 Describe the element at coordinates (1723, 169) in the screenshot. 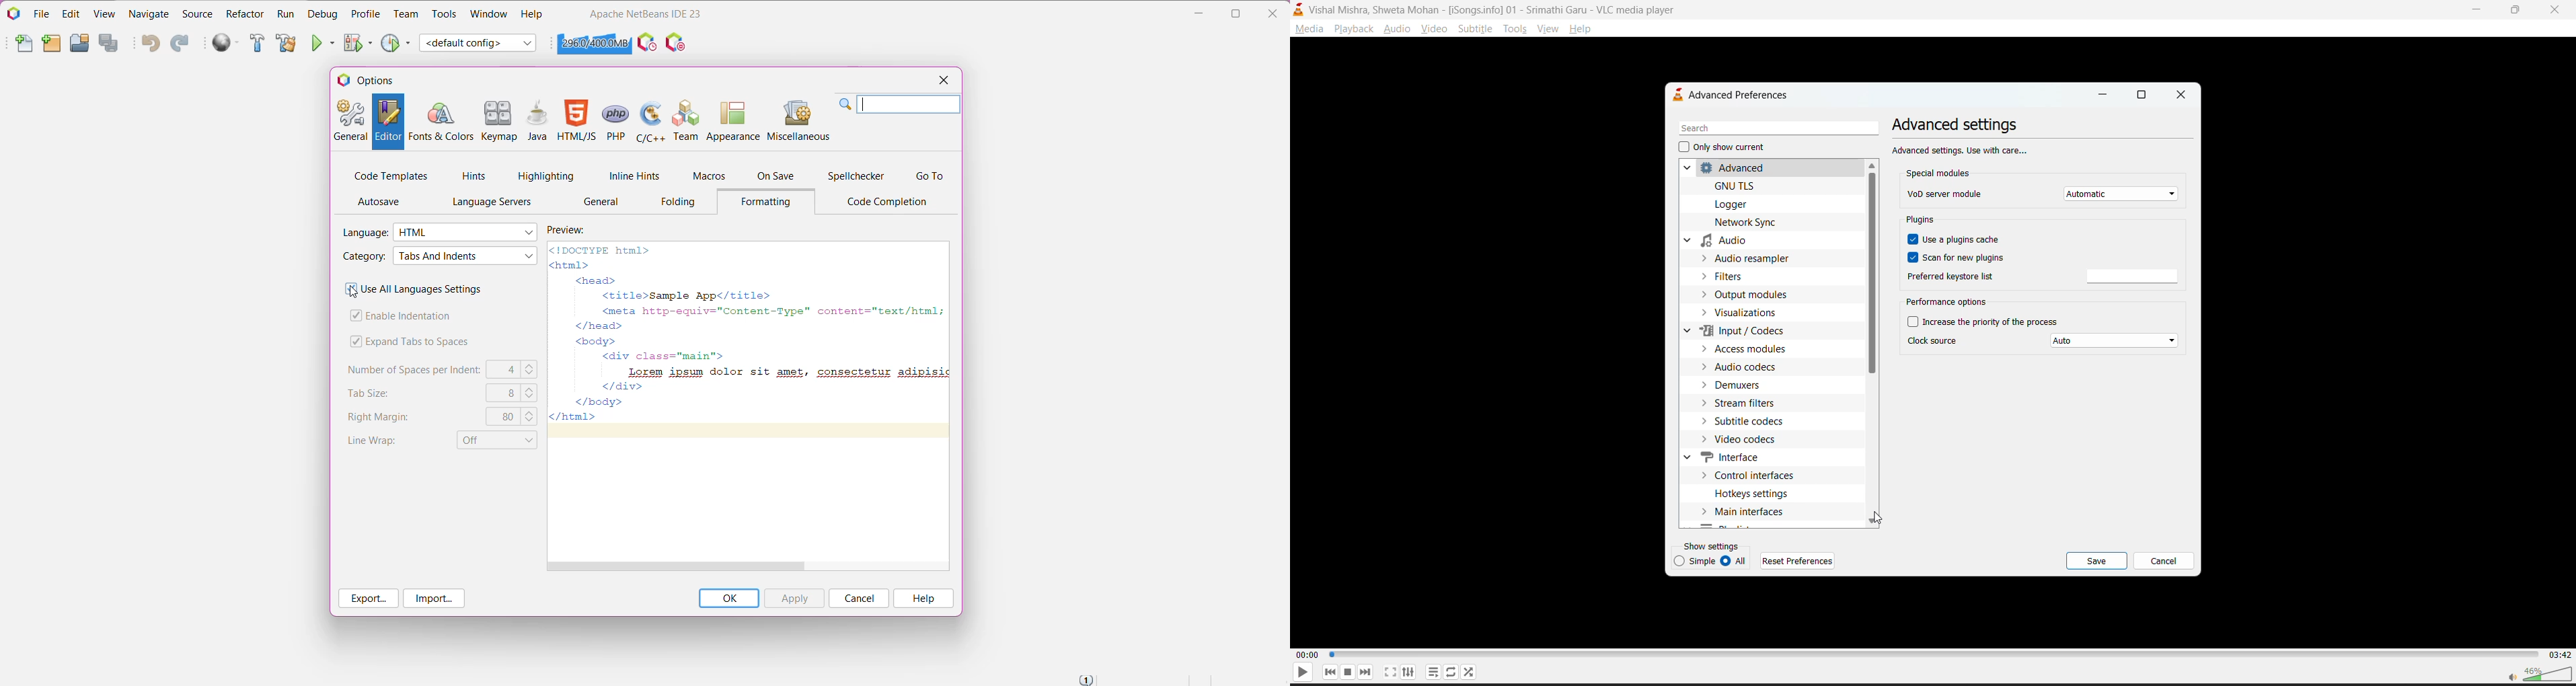

I see `advanced` at that location.